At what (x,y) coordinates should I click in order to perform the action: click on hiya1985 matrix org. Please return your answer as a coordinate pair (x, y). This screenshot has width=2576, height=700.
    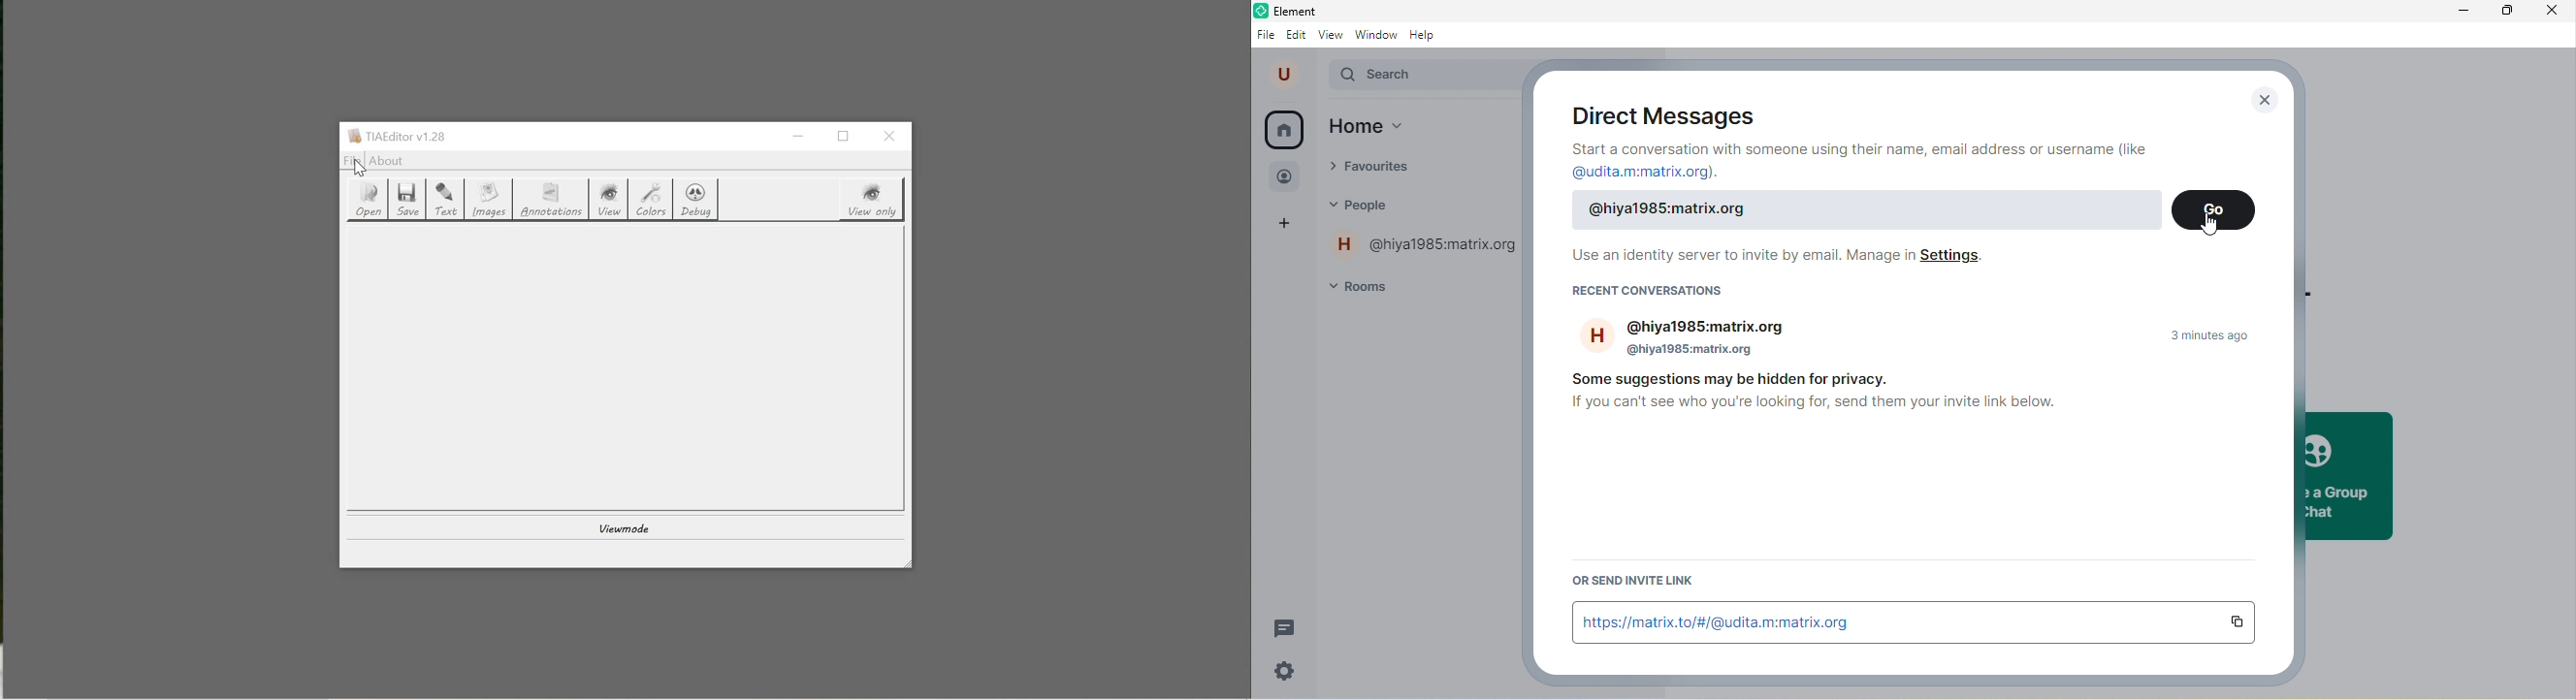
    Looking at the image, I should click on (1693, 339).